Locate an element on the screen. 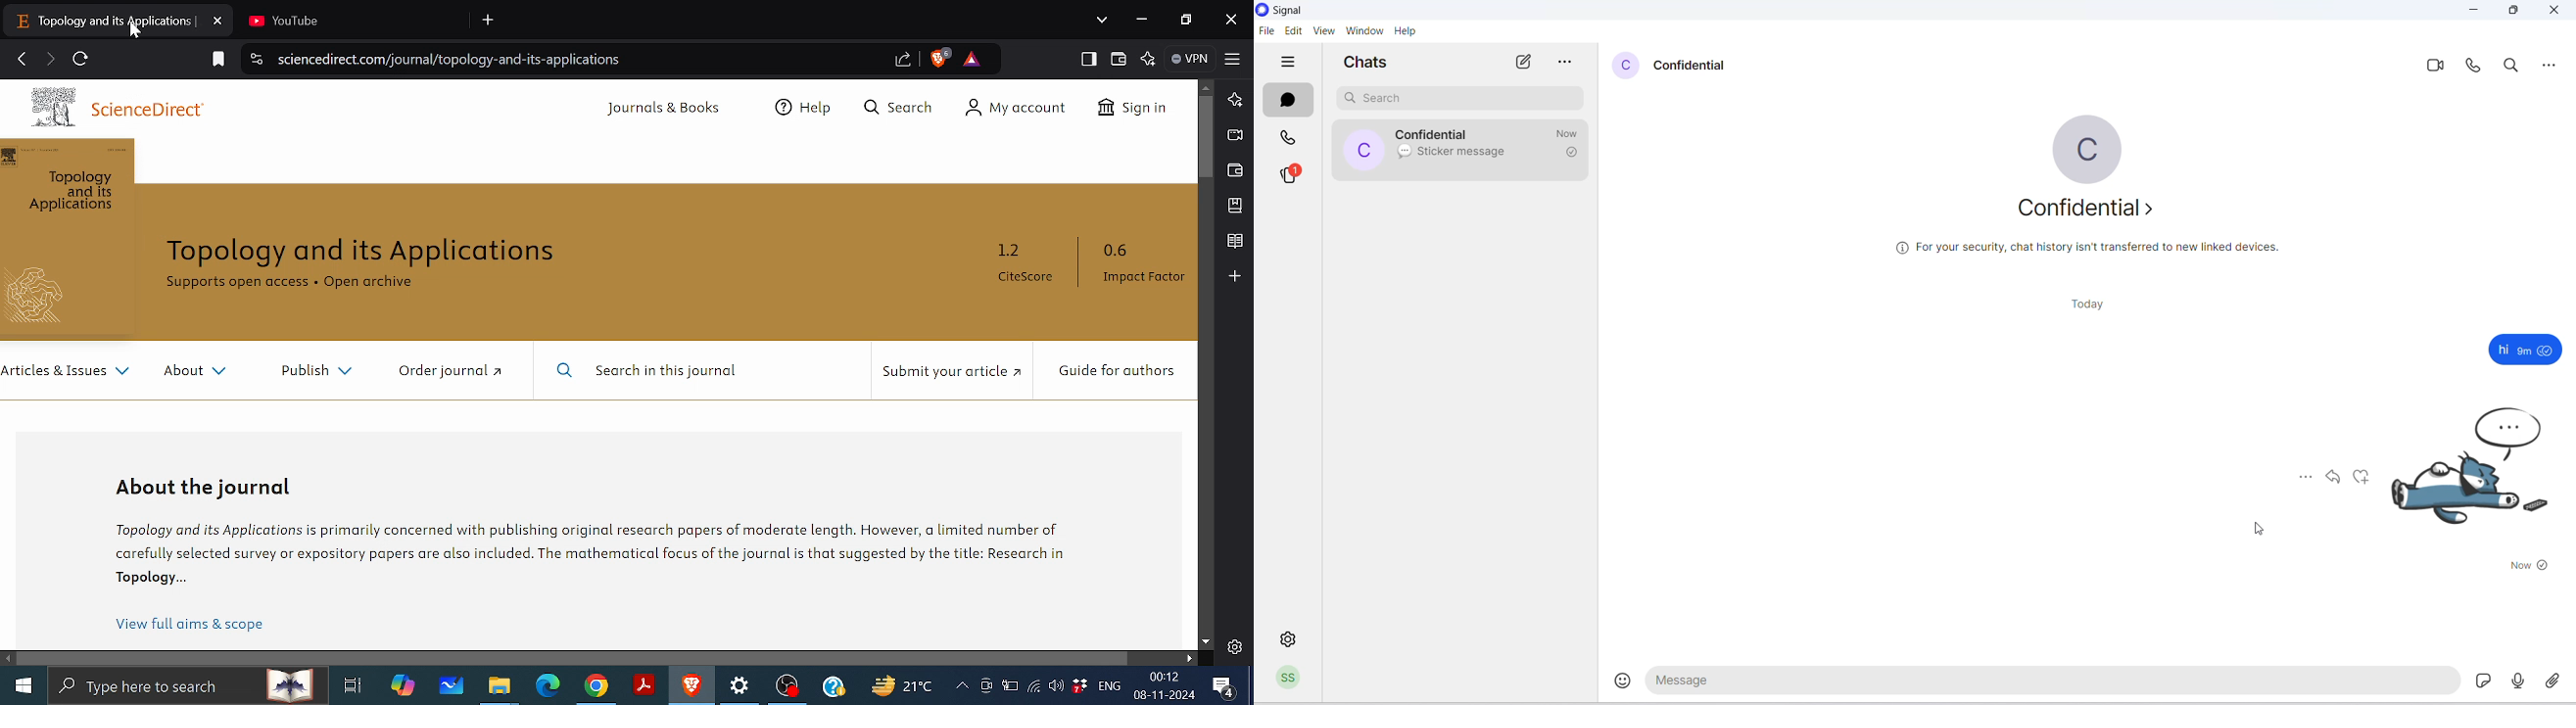  webpage is located at coordinates (598, 364).